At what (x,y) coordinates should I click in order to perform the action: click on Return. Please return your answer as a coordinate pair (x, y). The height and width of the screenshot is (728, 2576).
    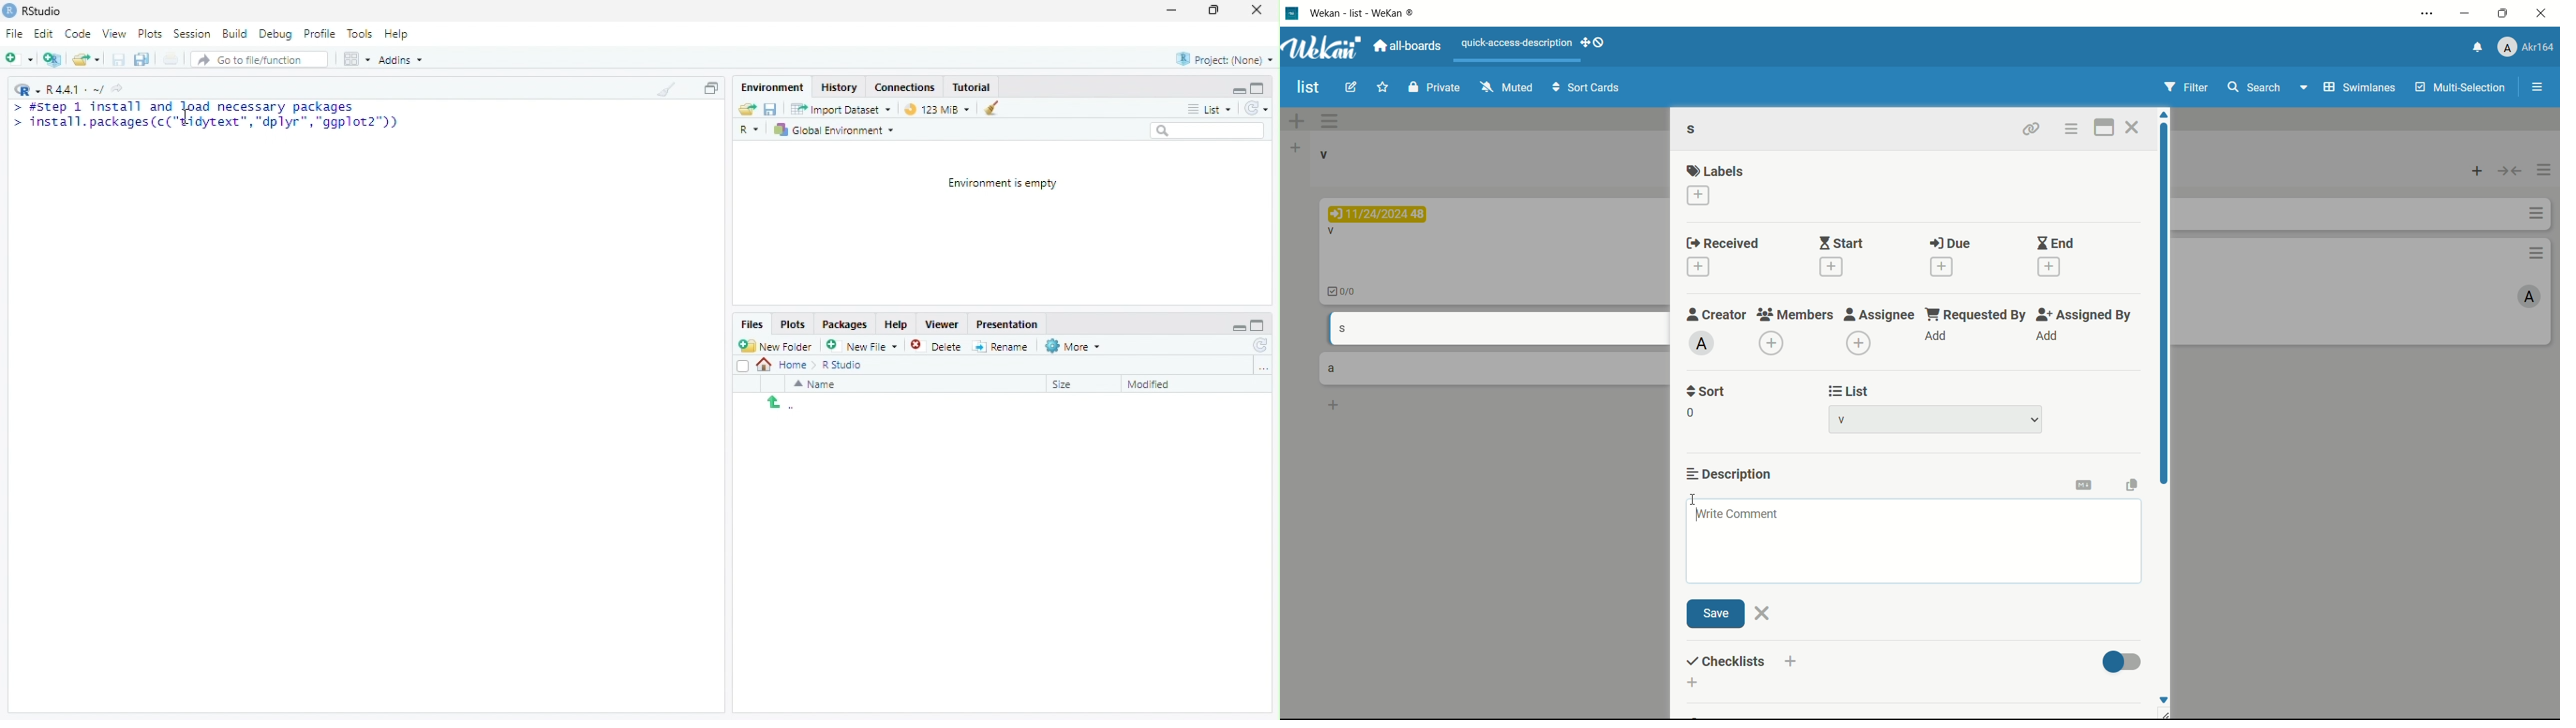
    Looking at the image, I should click on (781, 404).